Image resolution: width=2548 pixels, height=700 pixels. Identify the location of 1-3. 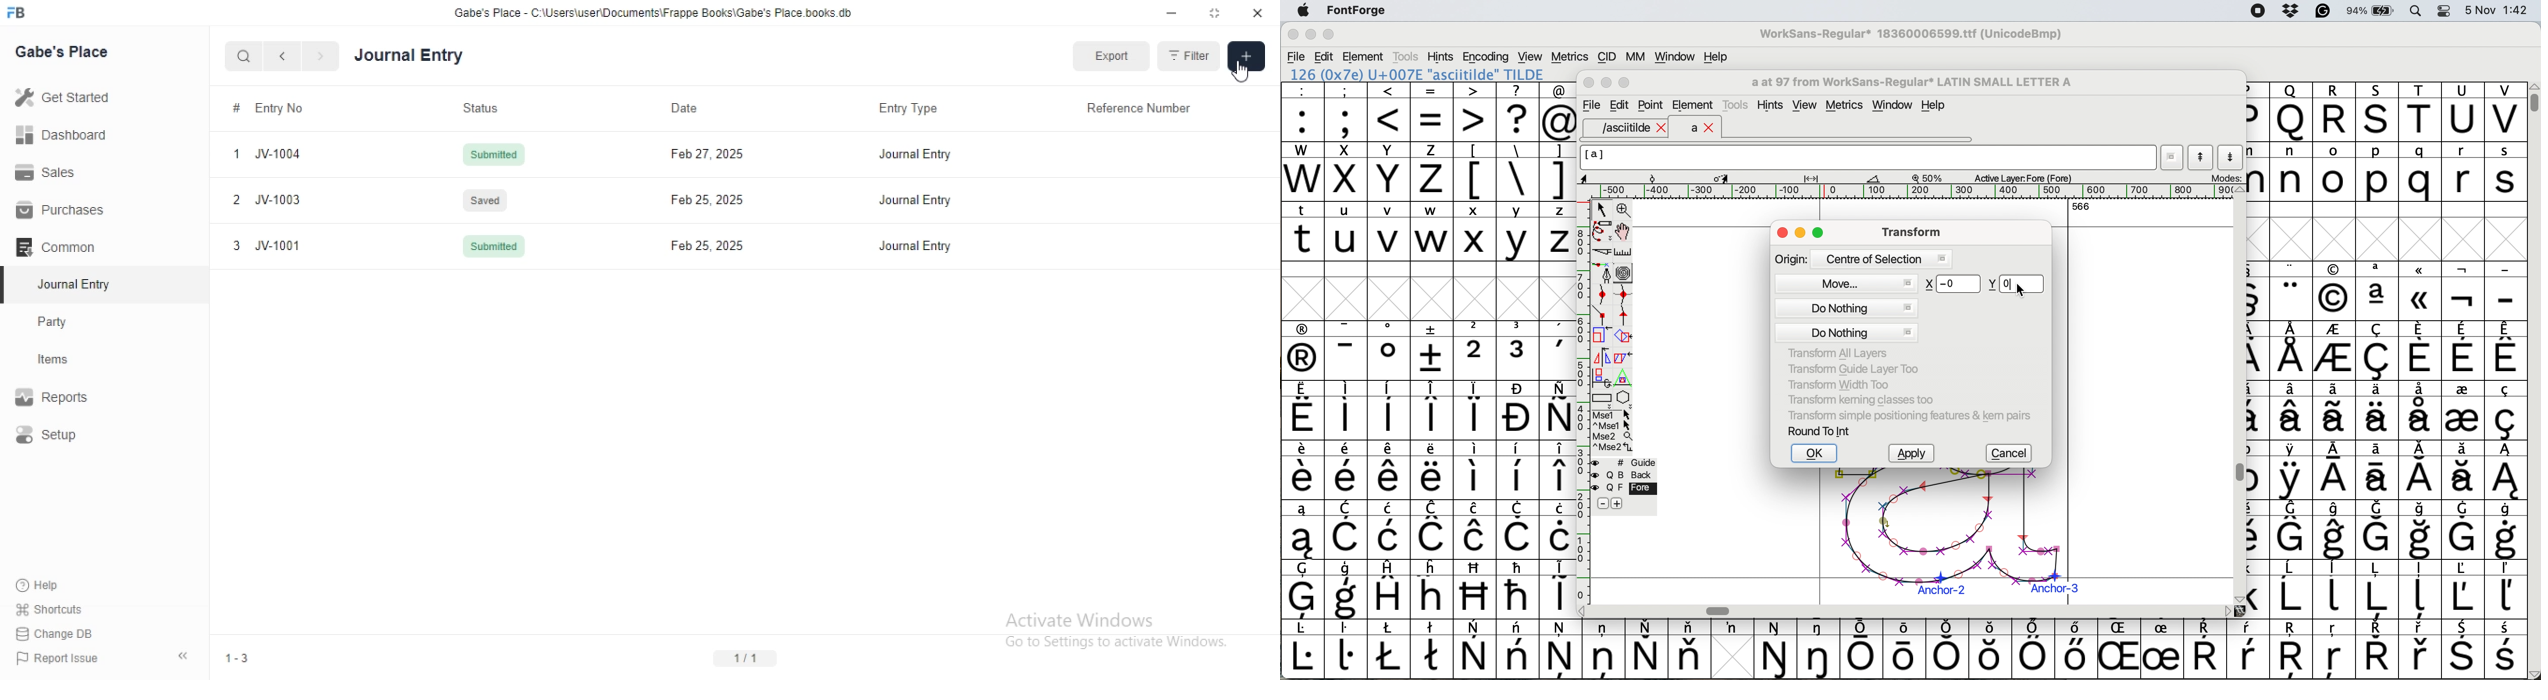
(246, 658).